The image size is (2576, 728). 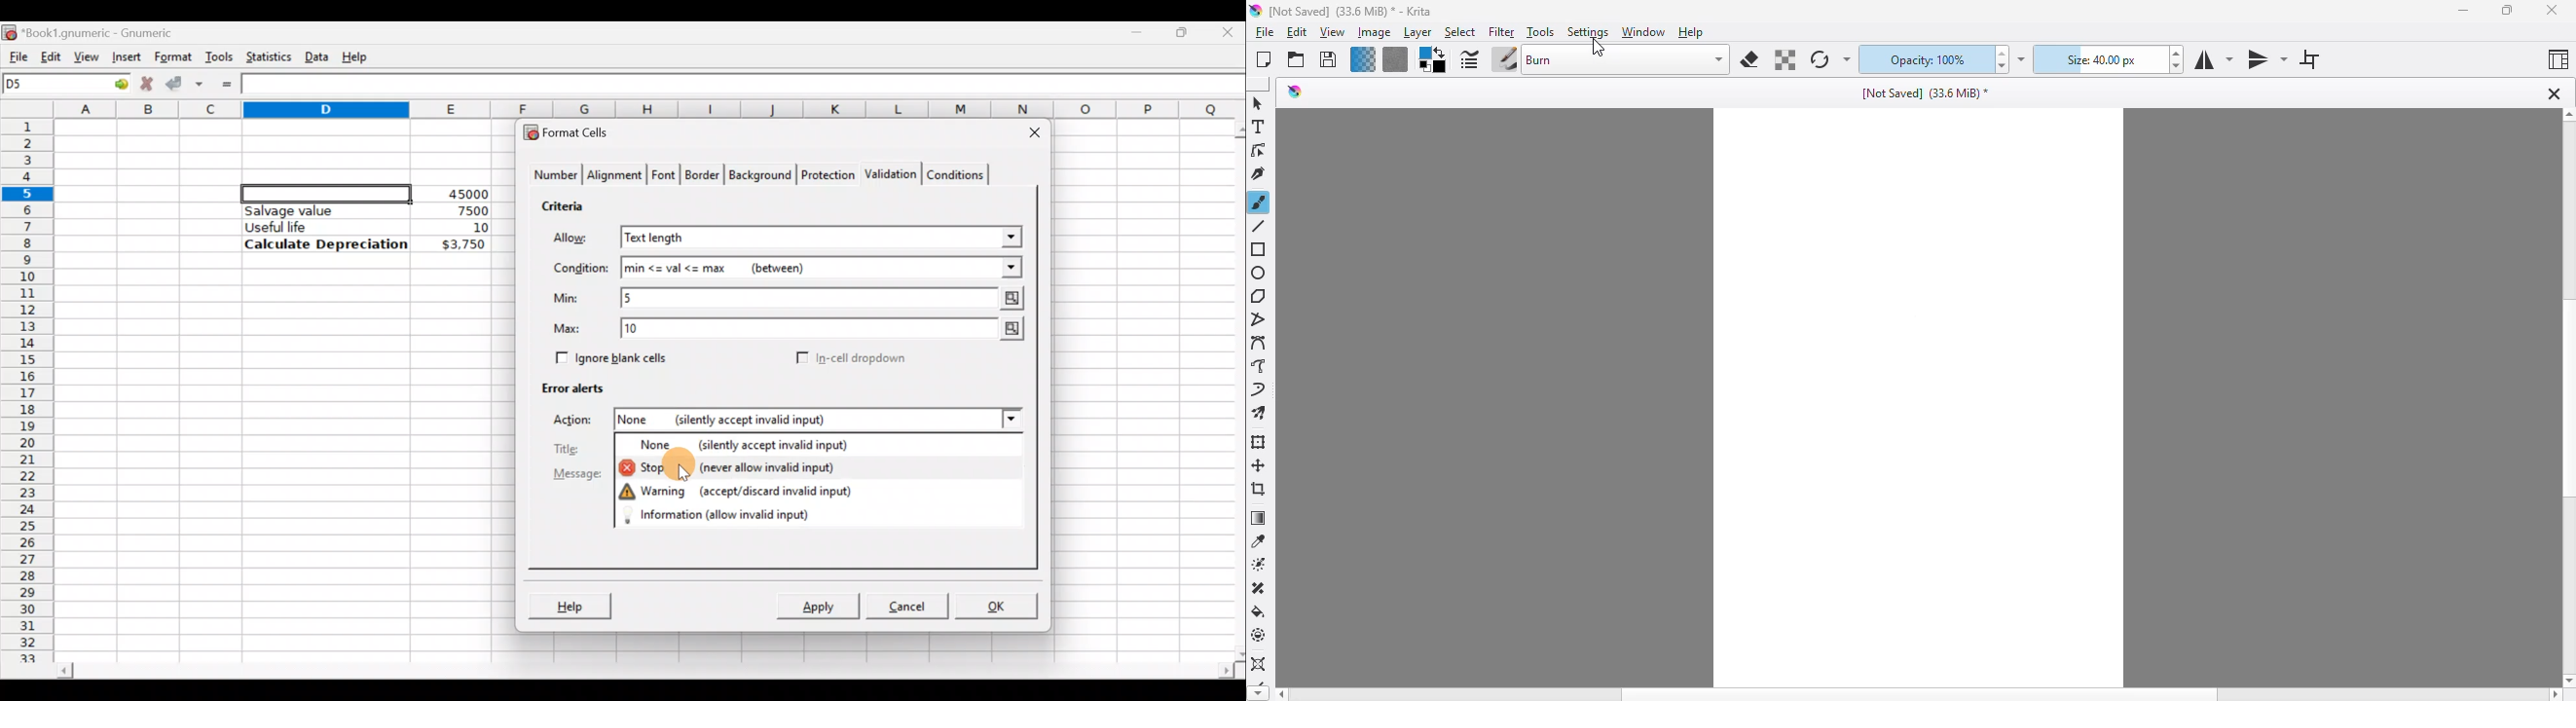 What do you see at coordinates (822, 268) in the screenshot?
I see `min<=val<=max (between)` at bounding box center [822, 268].